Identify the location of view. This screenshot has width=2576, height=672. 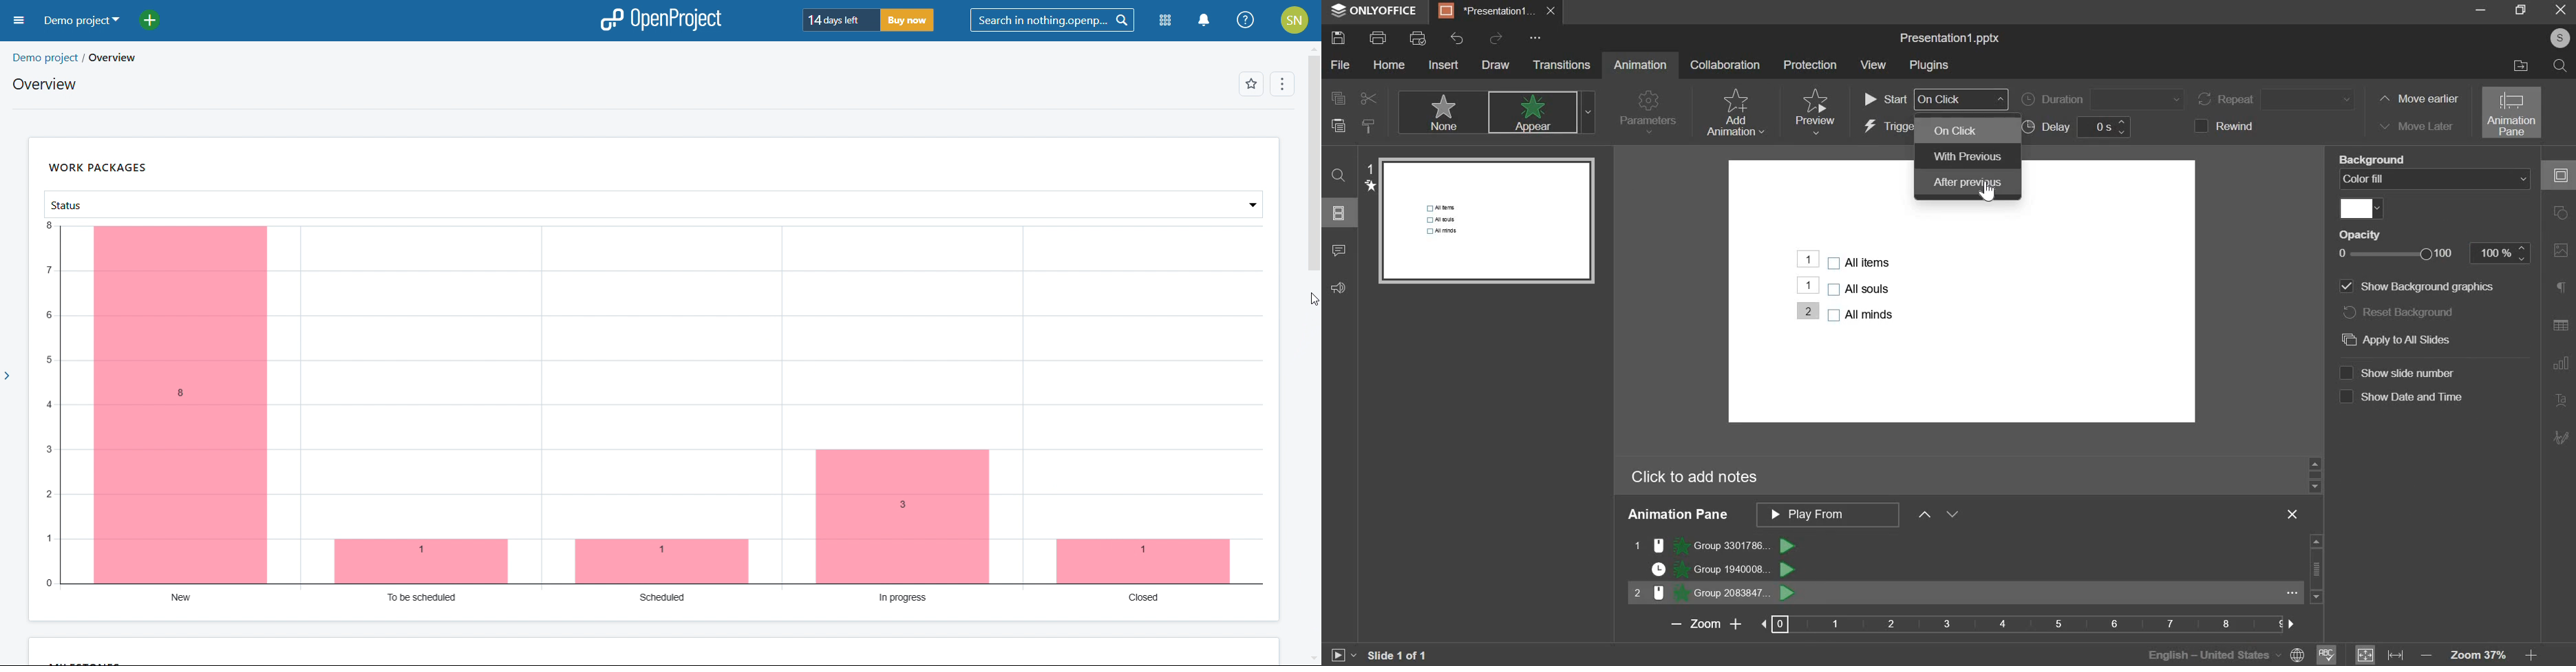
(1874, 65).